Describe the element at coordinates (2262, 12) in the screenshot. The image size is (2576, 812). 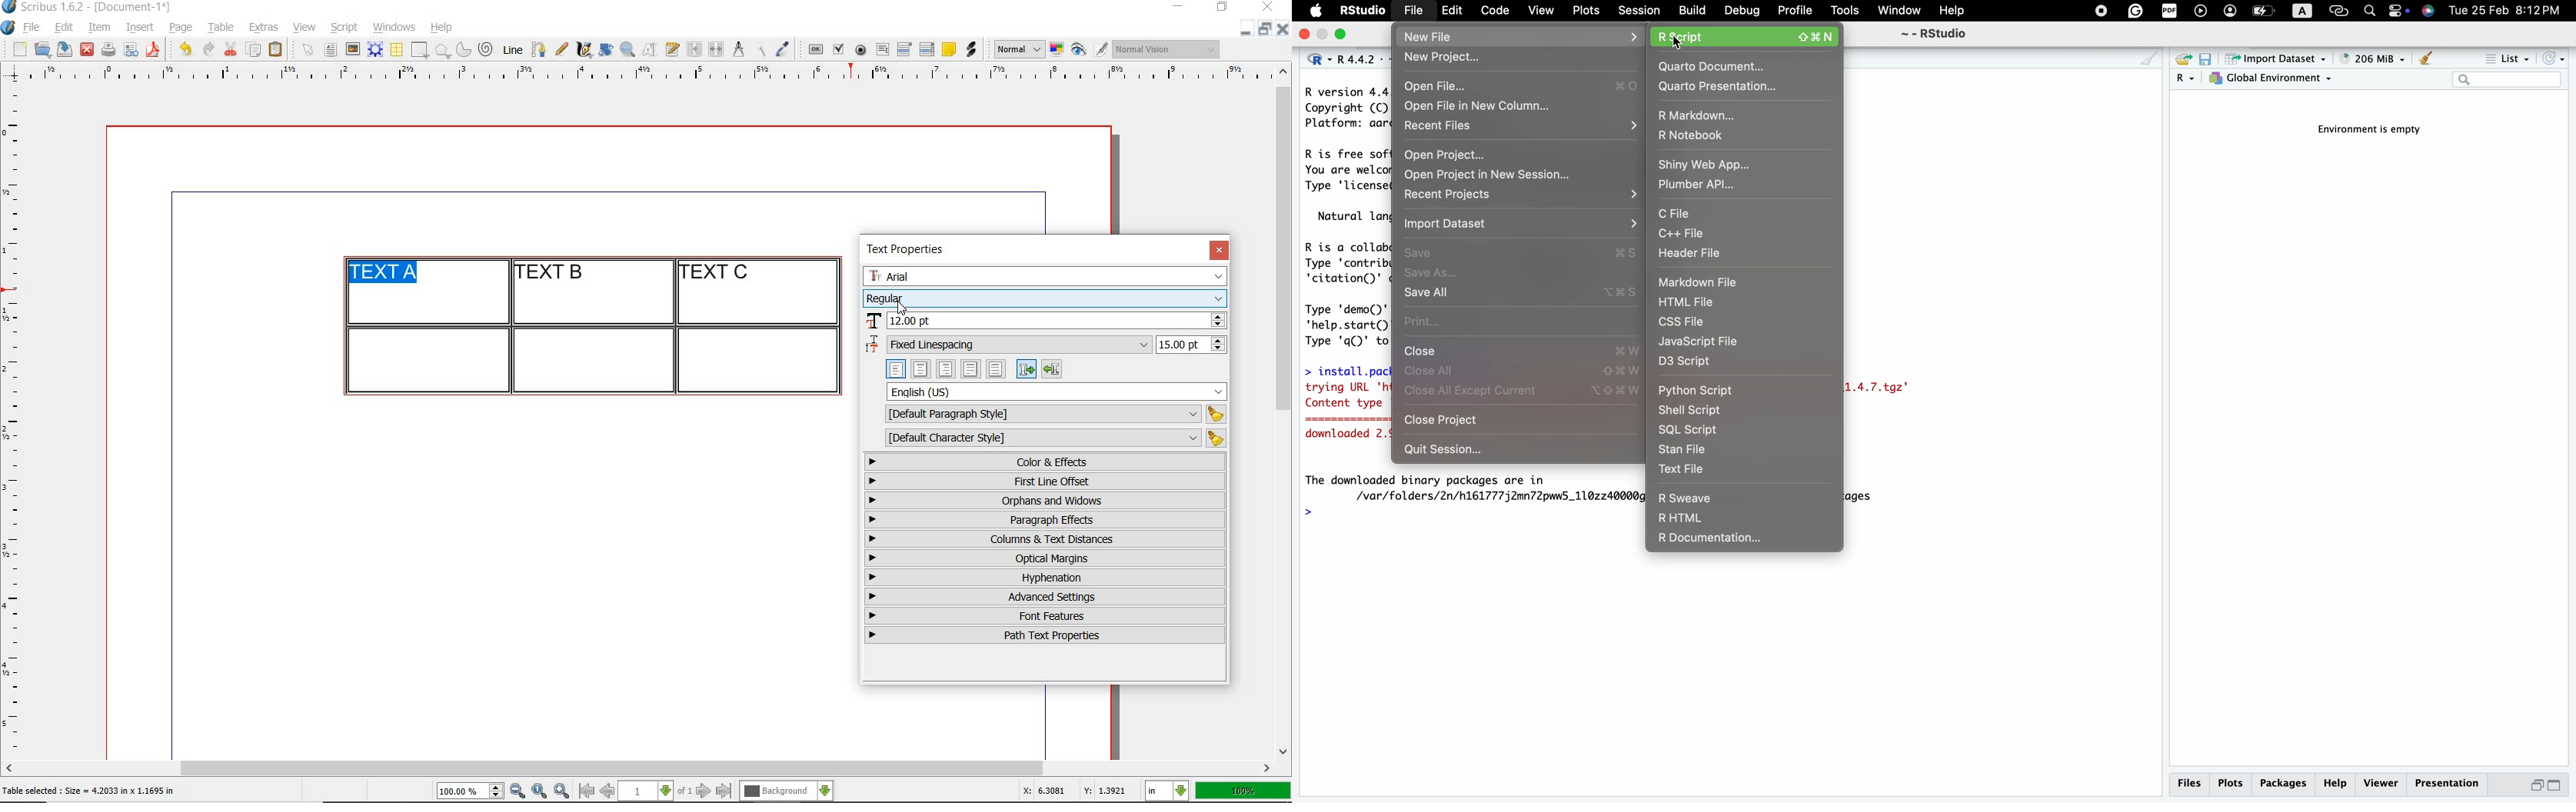
I see `battery charge` at that location.